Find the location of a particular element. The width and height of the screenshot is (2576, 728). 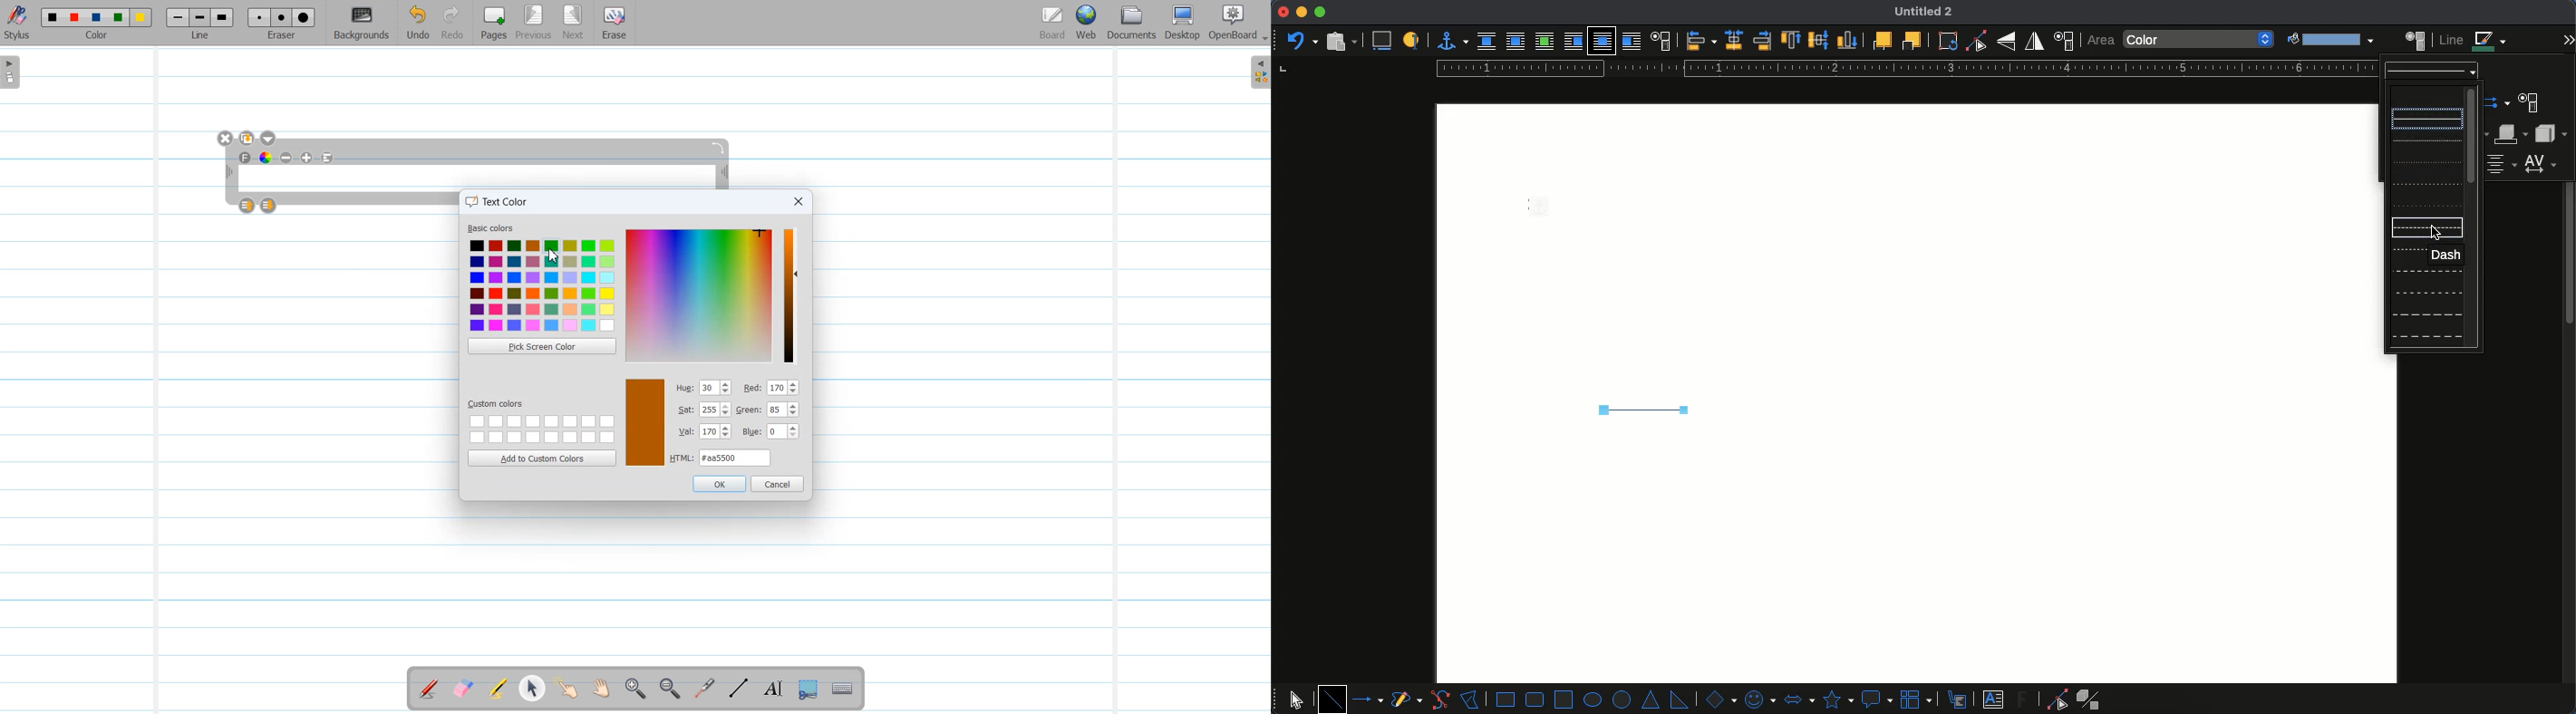

dash is located at coordinates (2446, 255).